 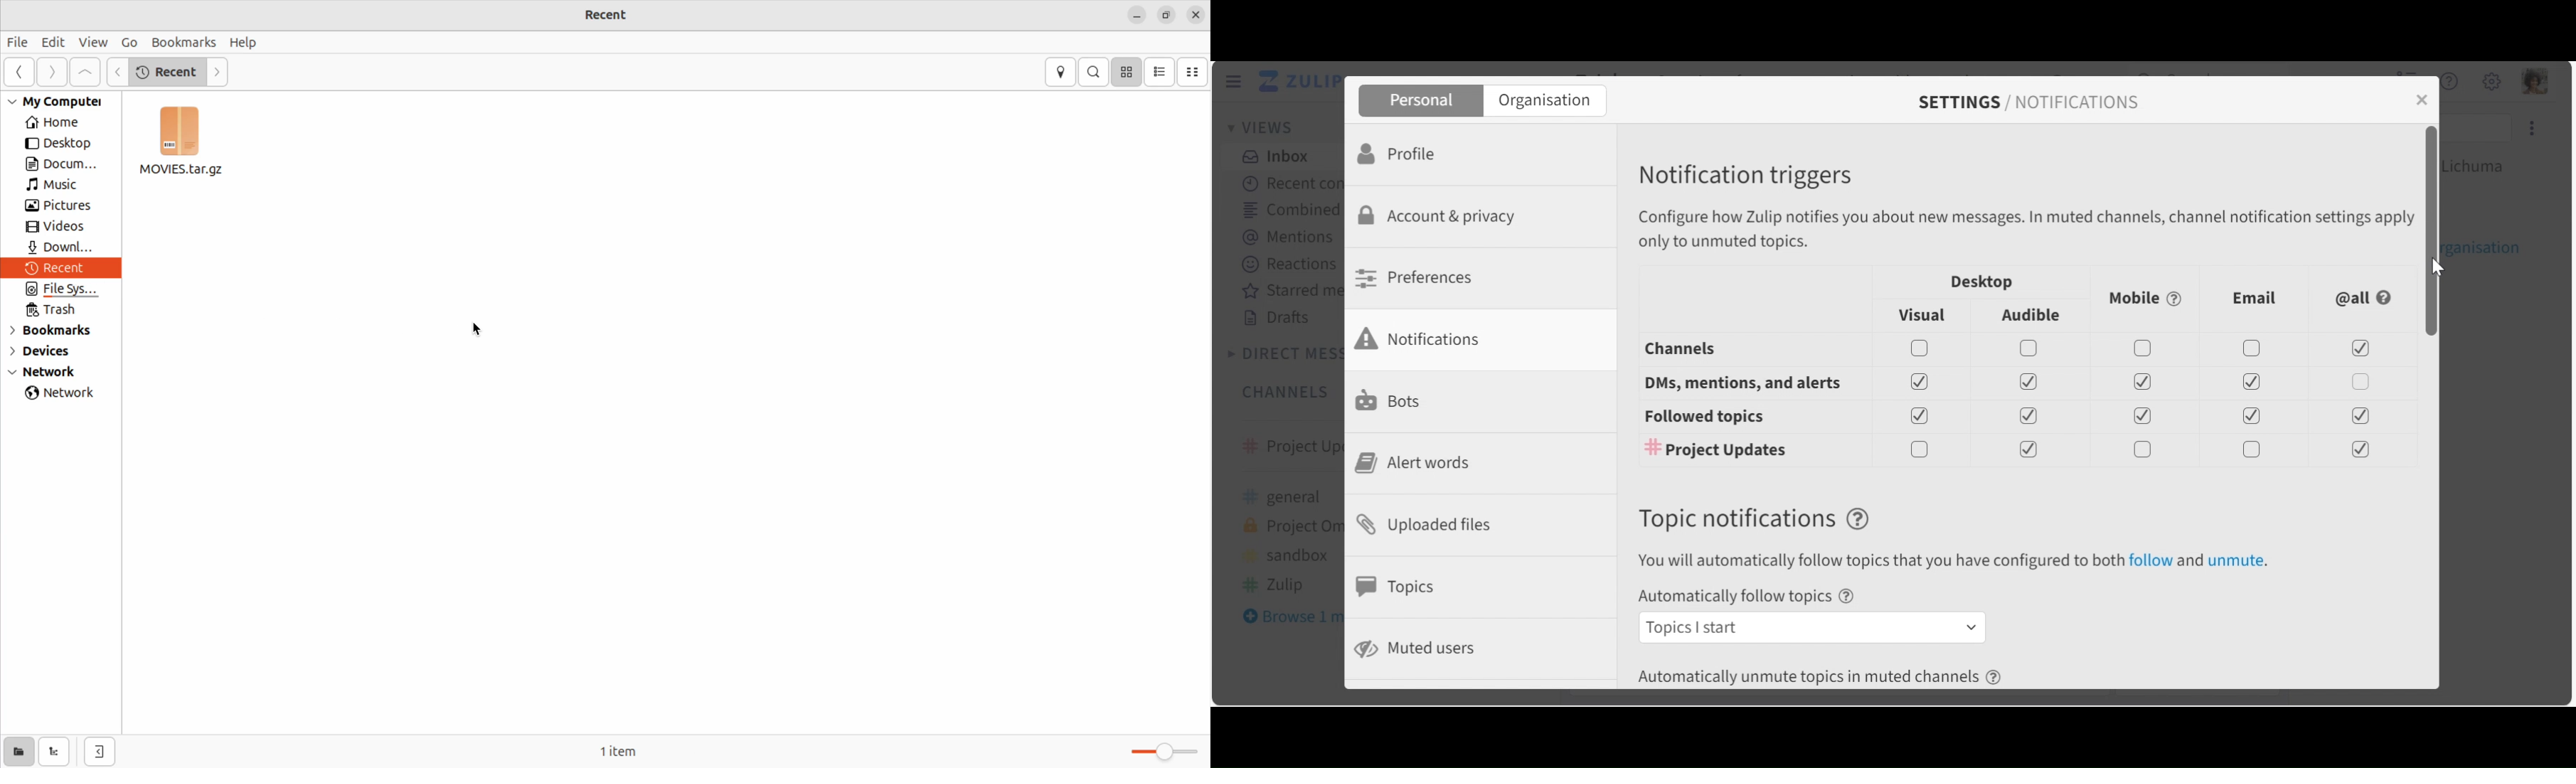 What do you see at coordinates (1094, 72) in the screenshot?
I see `search` at bounding box center [1094, 72].